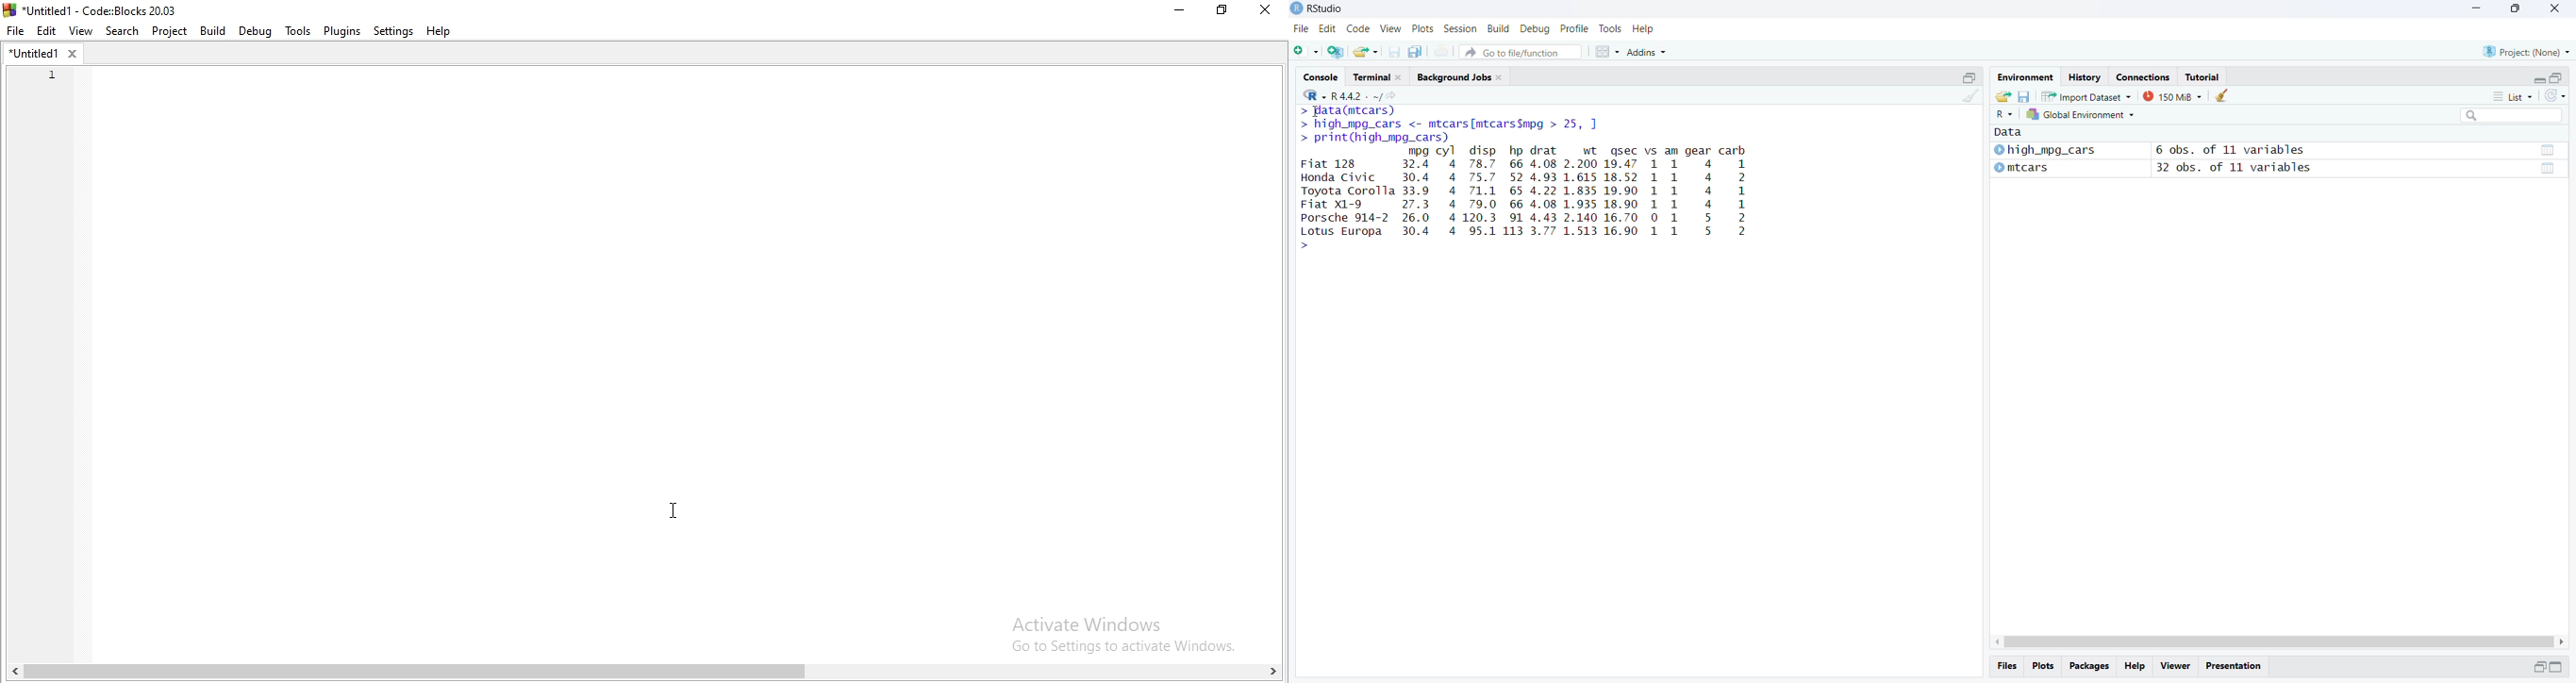  What do you see at coordinates (2221, 95) in the screenshot?
I see `clear objects from workspace` at bounding box center [2221, 95].